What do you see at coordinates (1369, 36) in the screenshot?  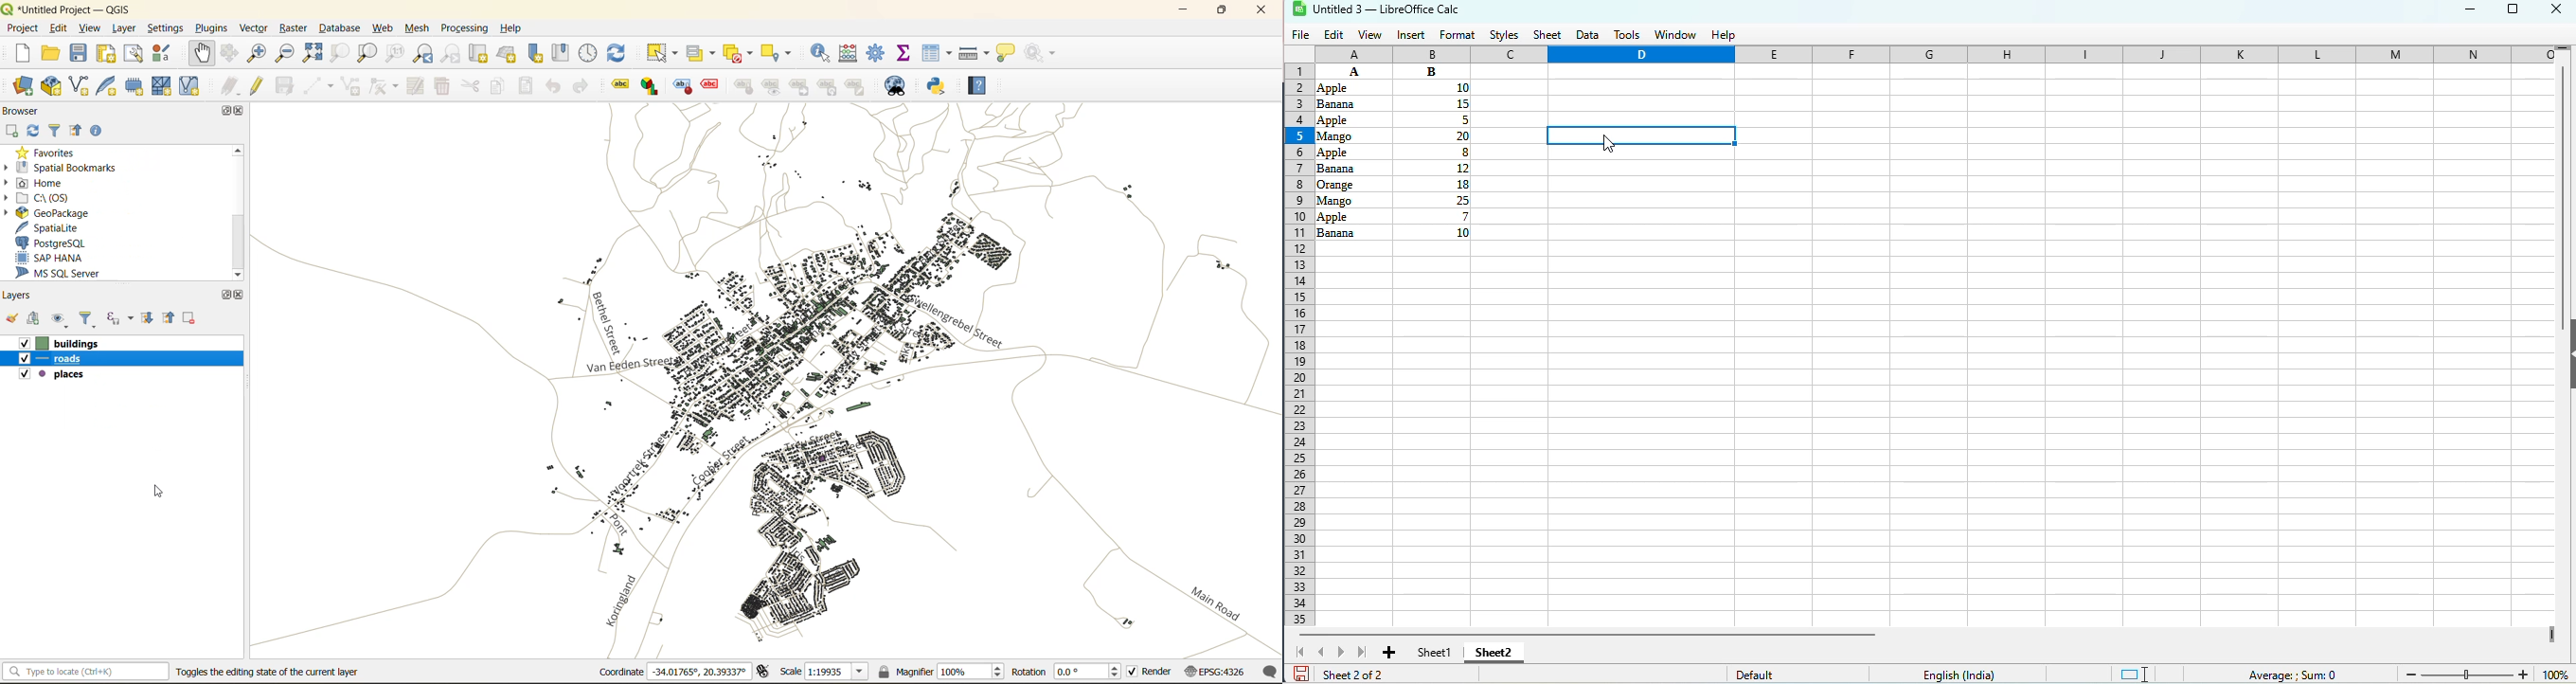 I see `view` at bounding box center [1369, 36].